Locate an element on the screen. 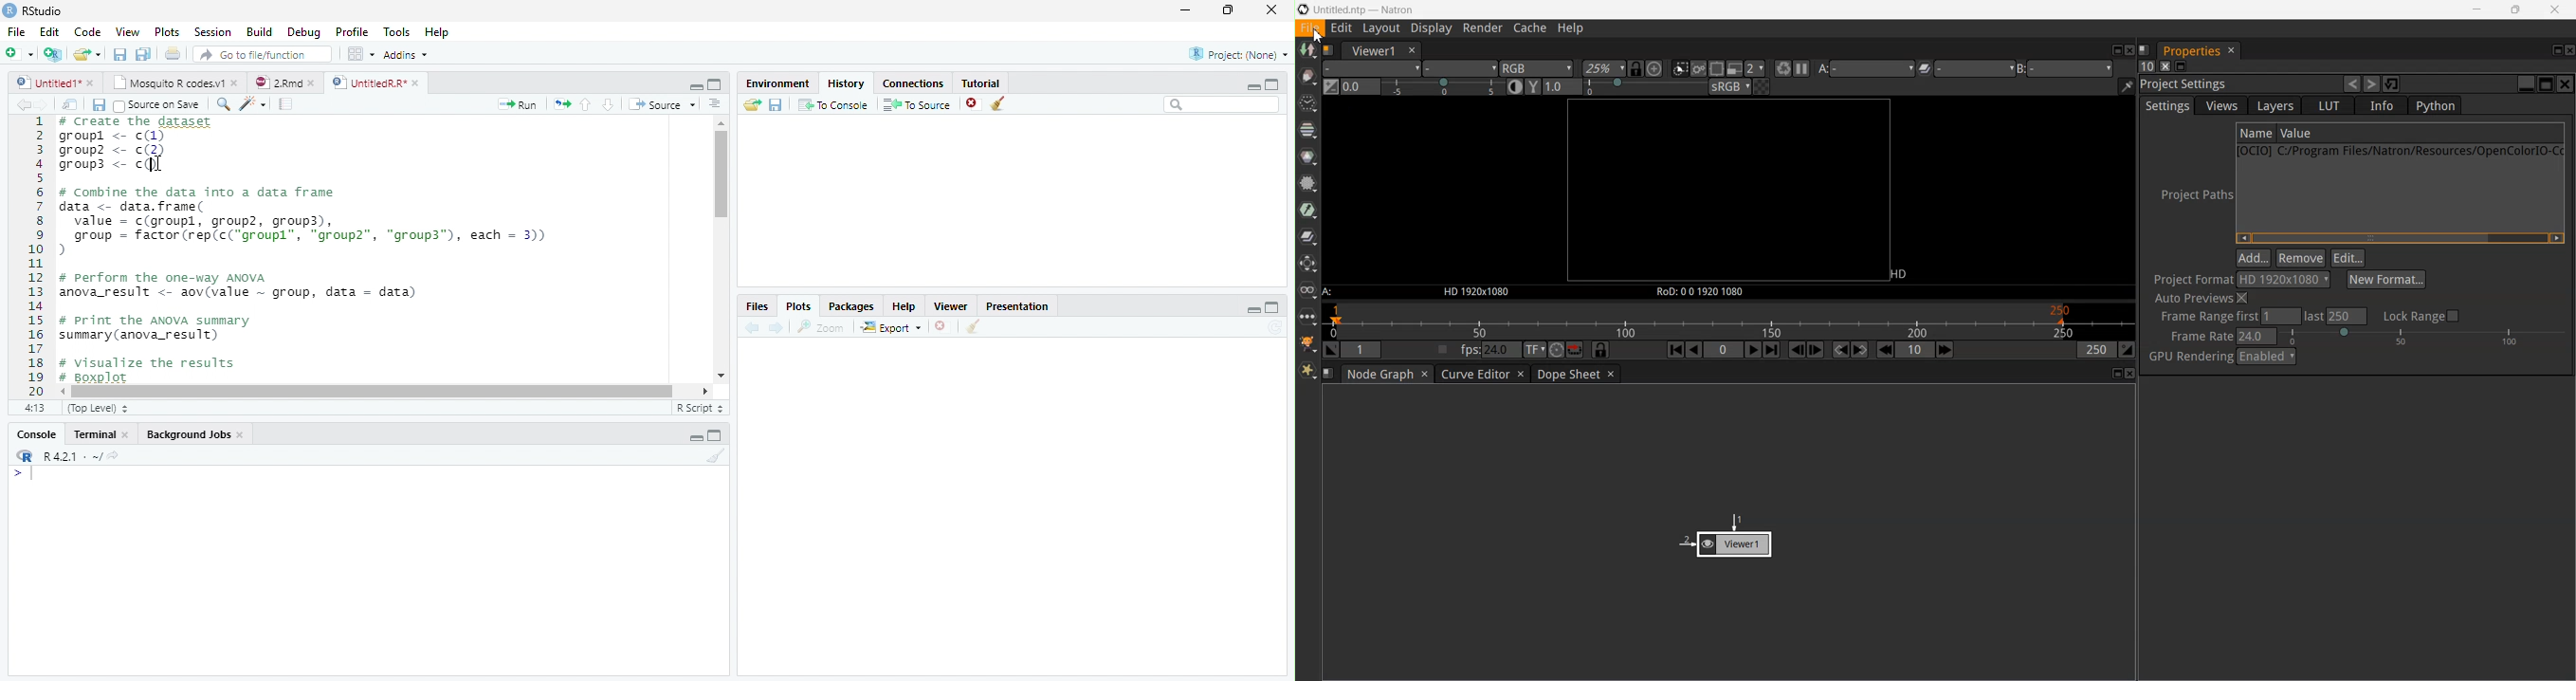 This screenshot has width=2576, height=700. Clear Console is located at coordinates (971, 327).